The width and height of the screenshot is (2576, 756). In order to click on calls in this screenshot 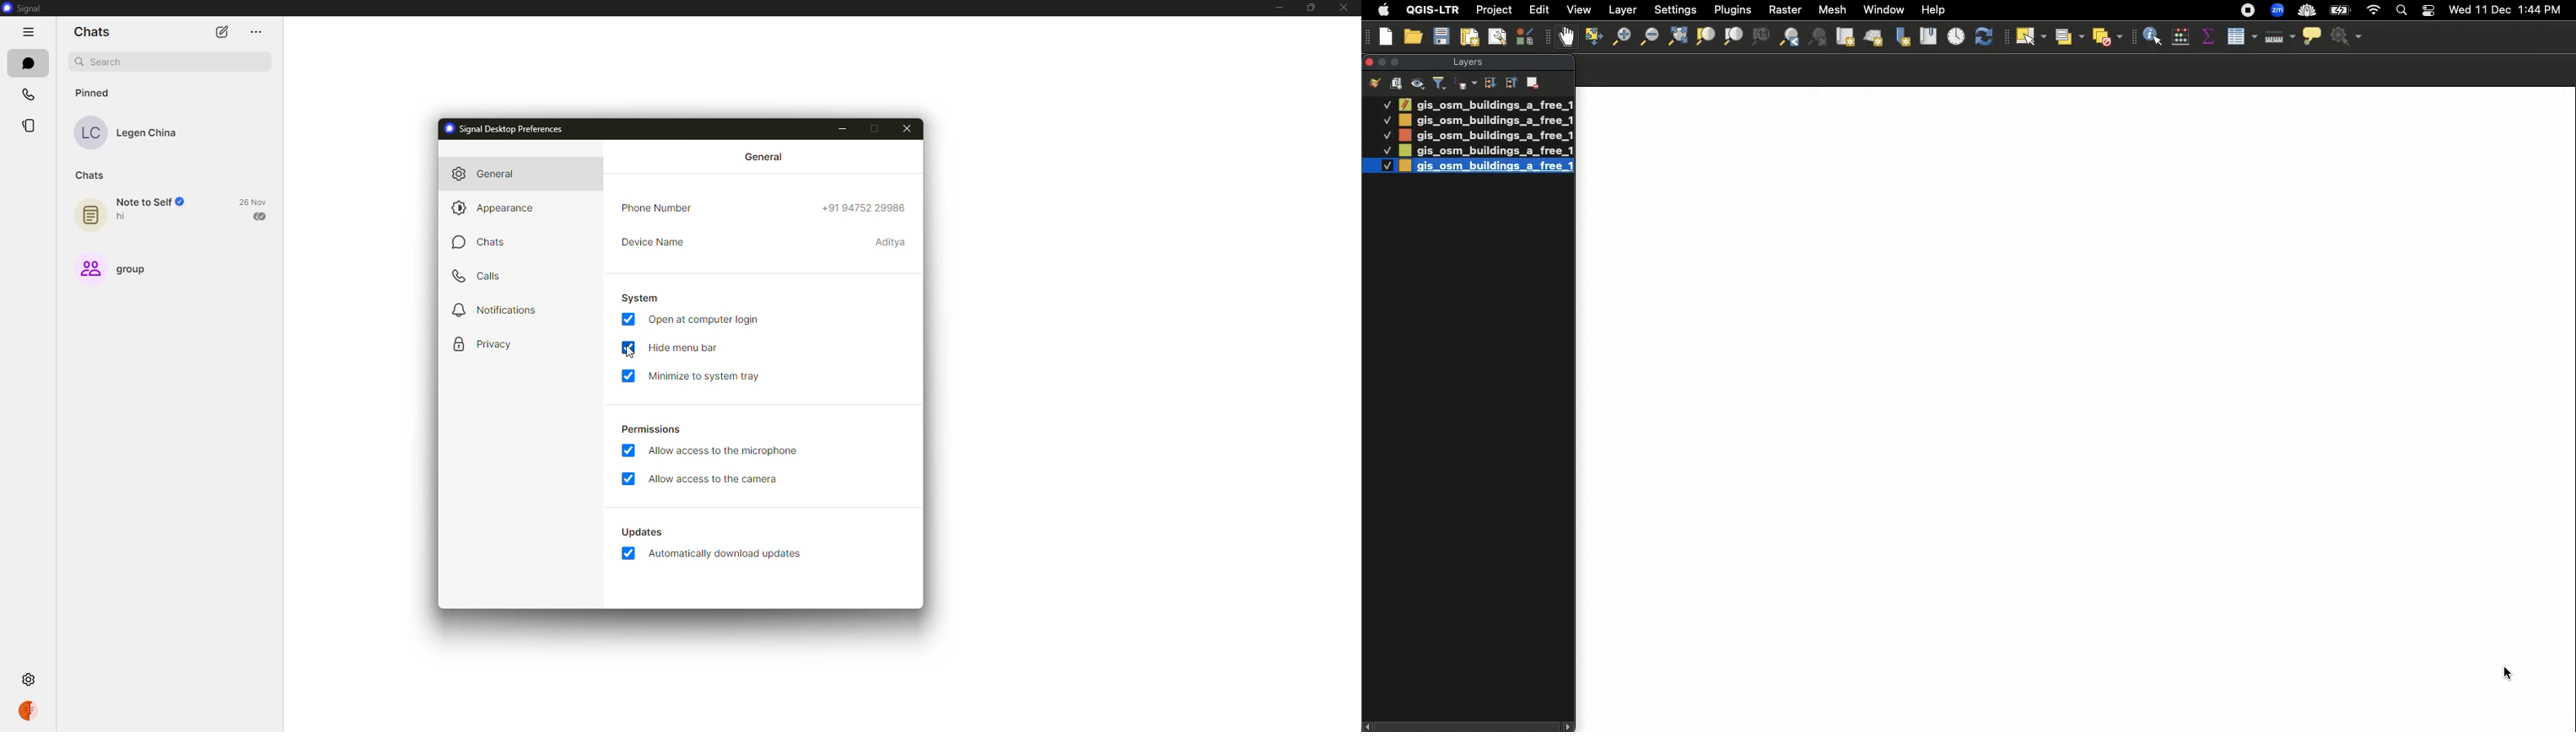, I will do `click(28, 94)`.